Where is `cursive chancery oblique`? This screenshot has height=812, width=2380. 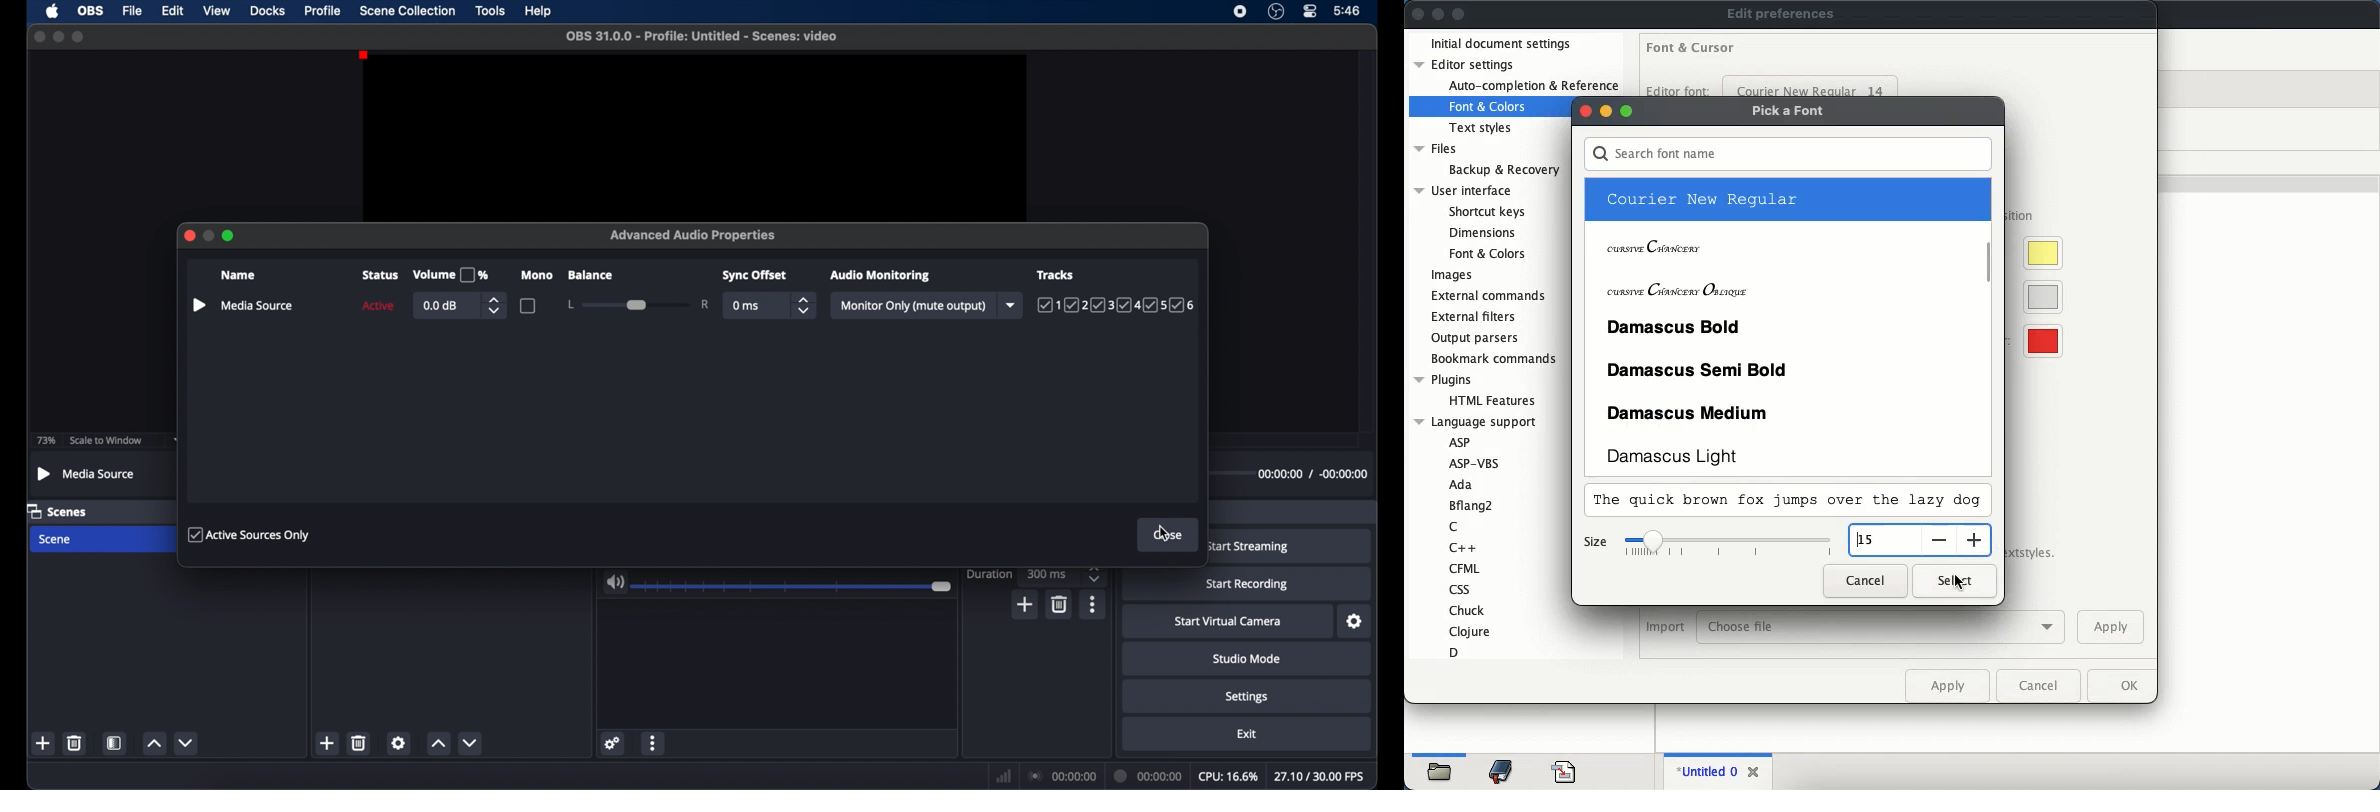
cursive chancery oblique is located at coordinates (1784, 286).